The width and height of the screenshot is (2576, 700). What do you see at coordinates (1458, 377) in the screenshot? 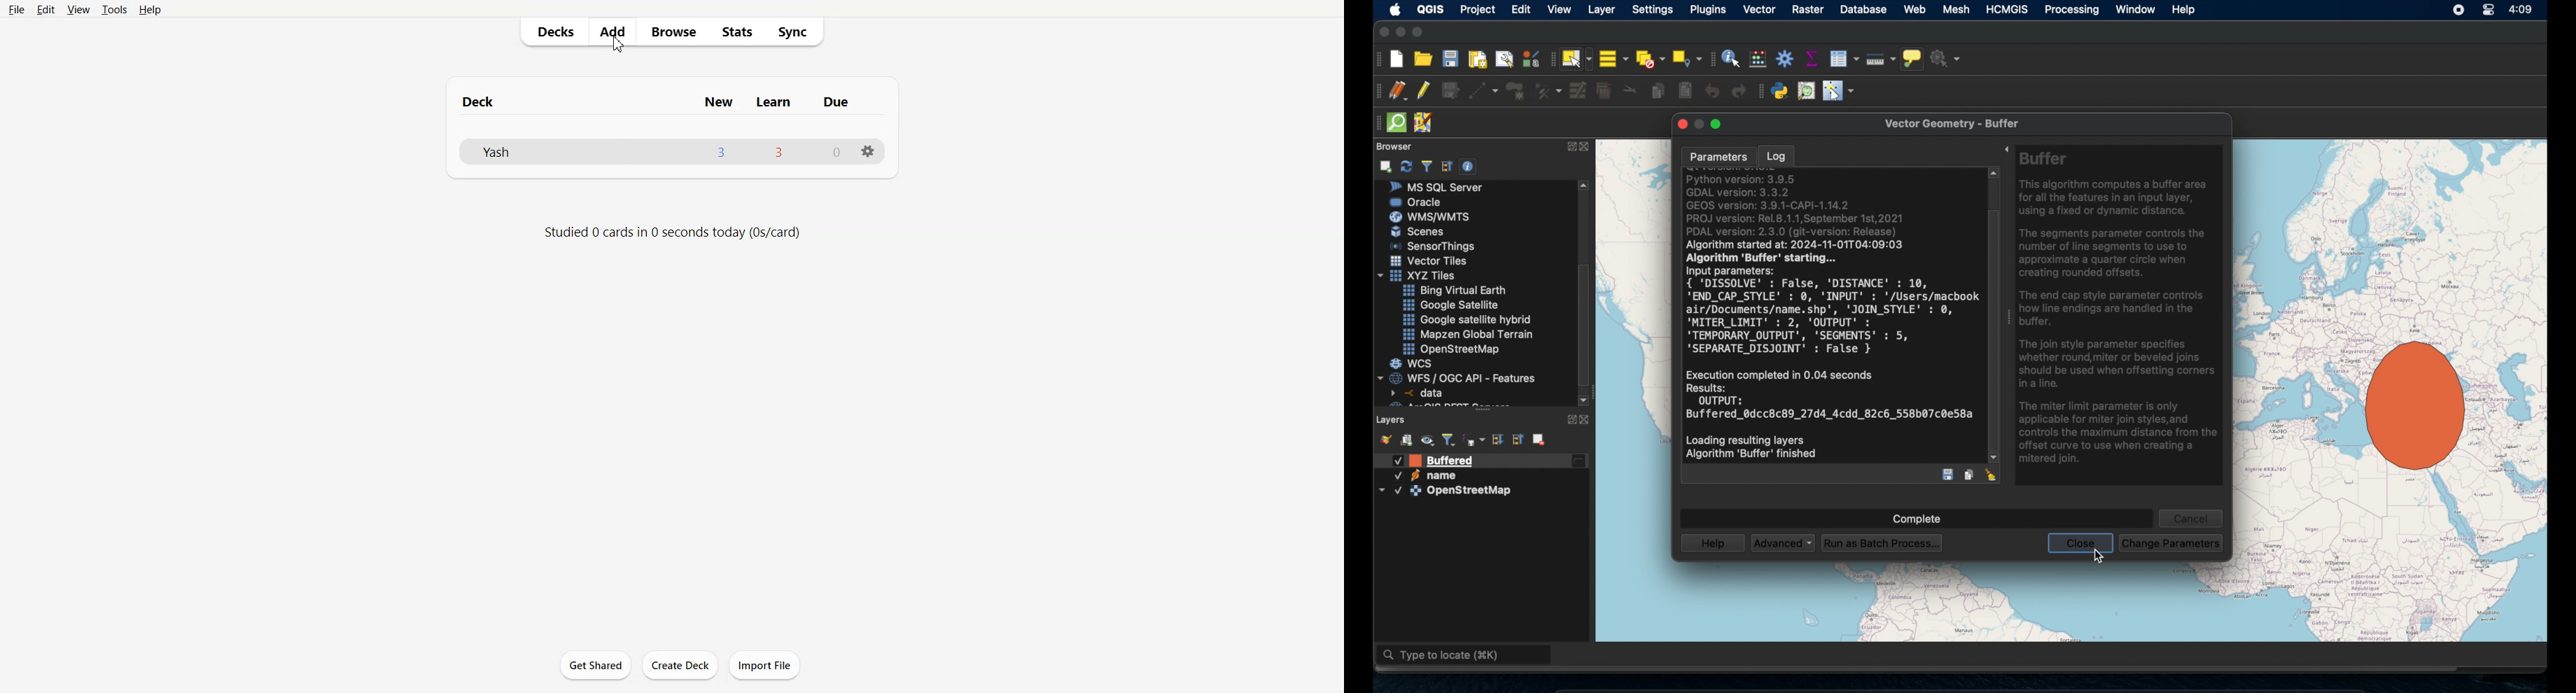
I see `wfs/ogc api - features` at bounding box center [1458, 377].